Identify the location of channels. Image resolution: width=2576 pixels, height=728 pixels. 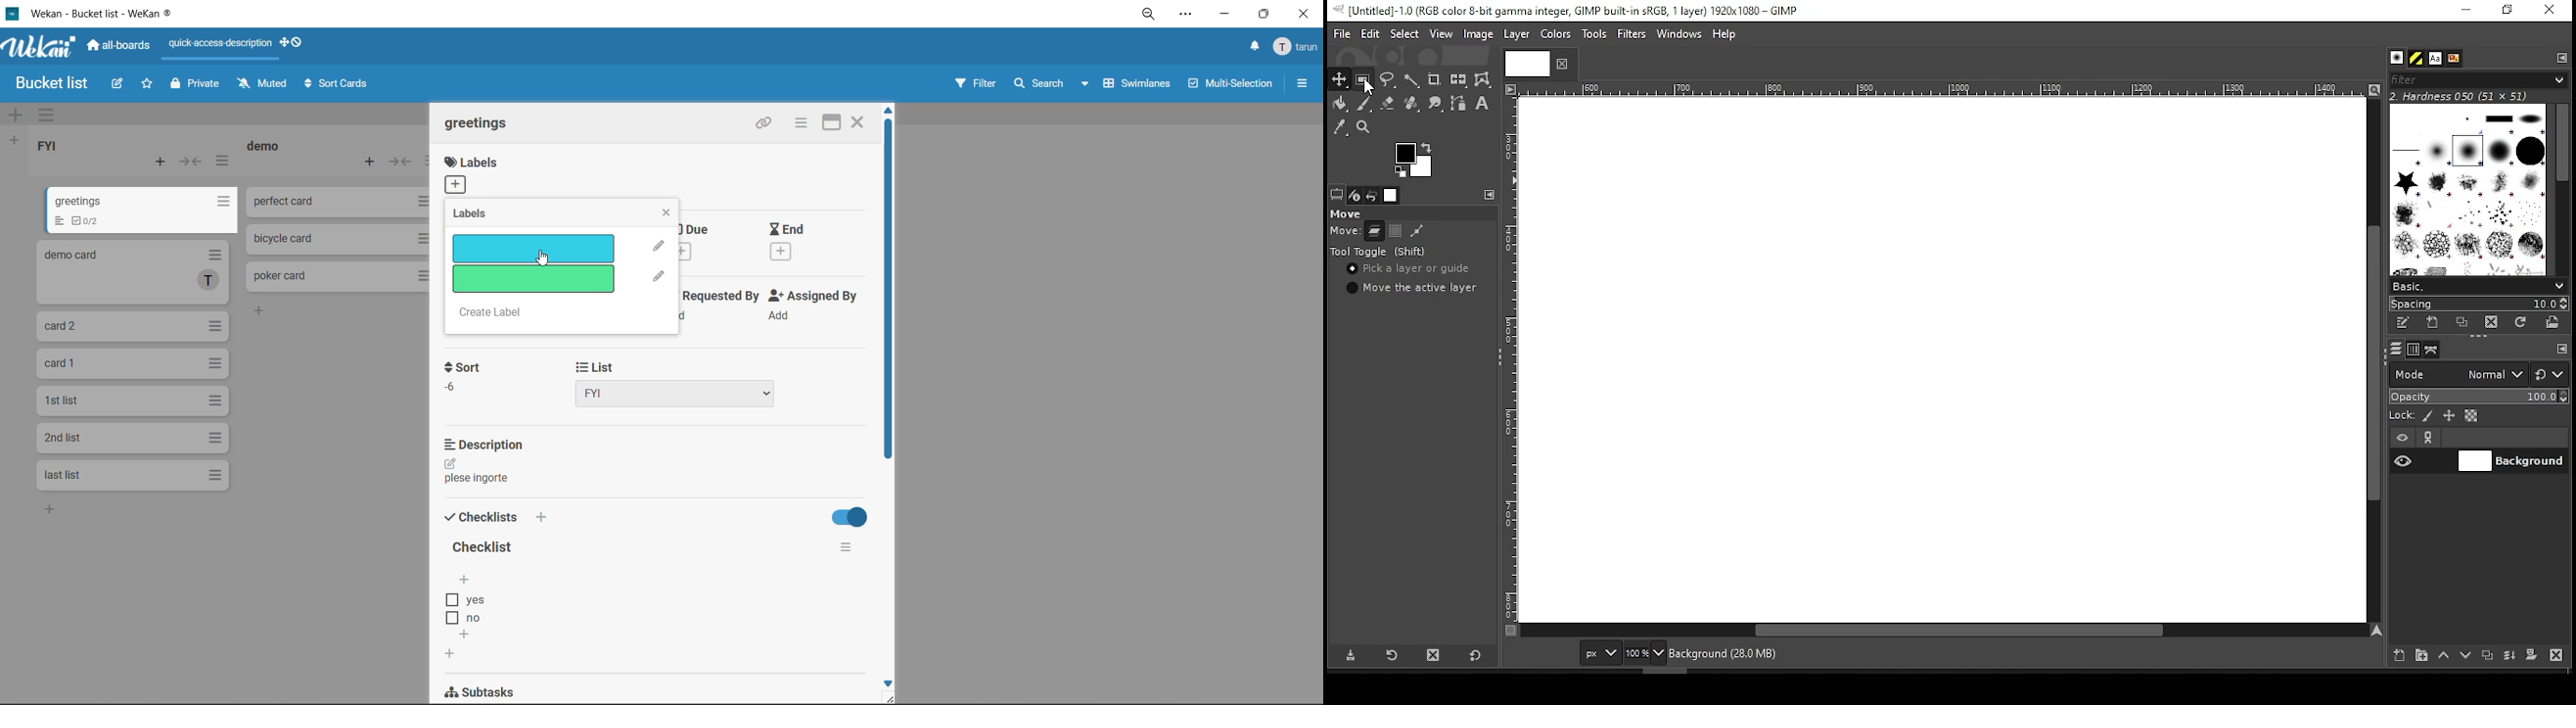
(2413, 350).